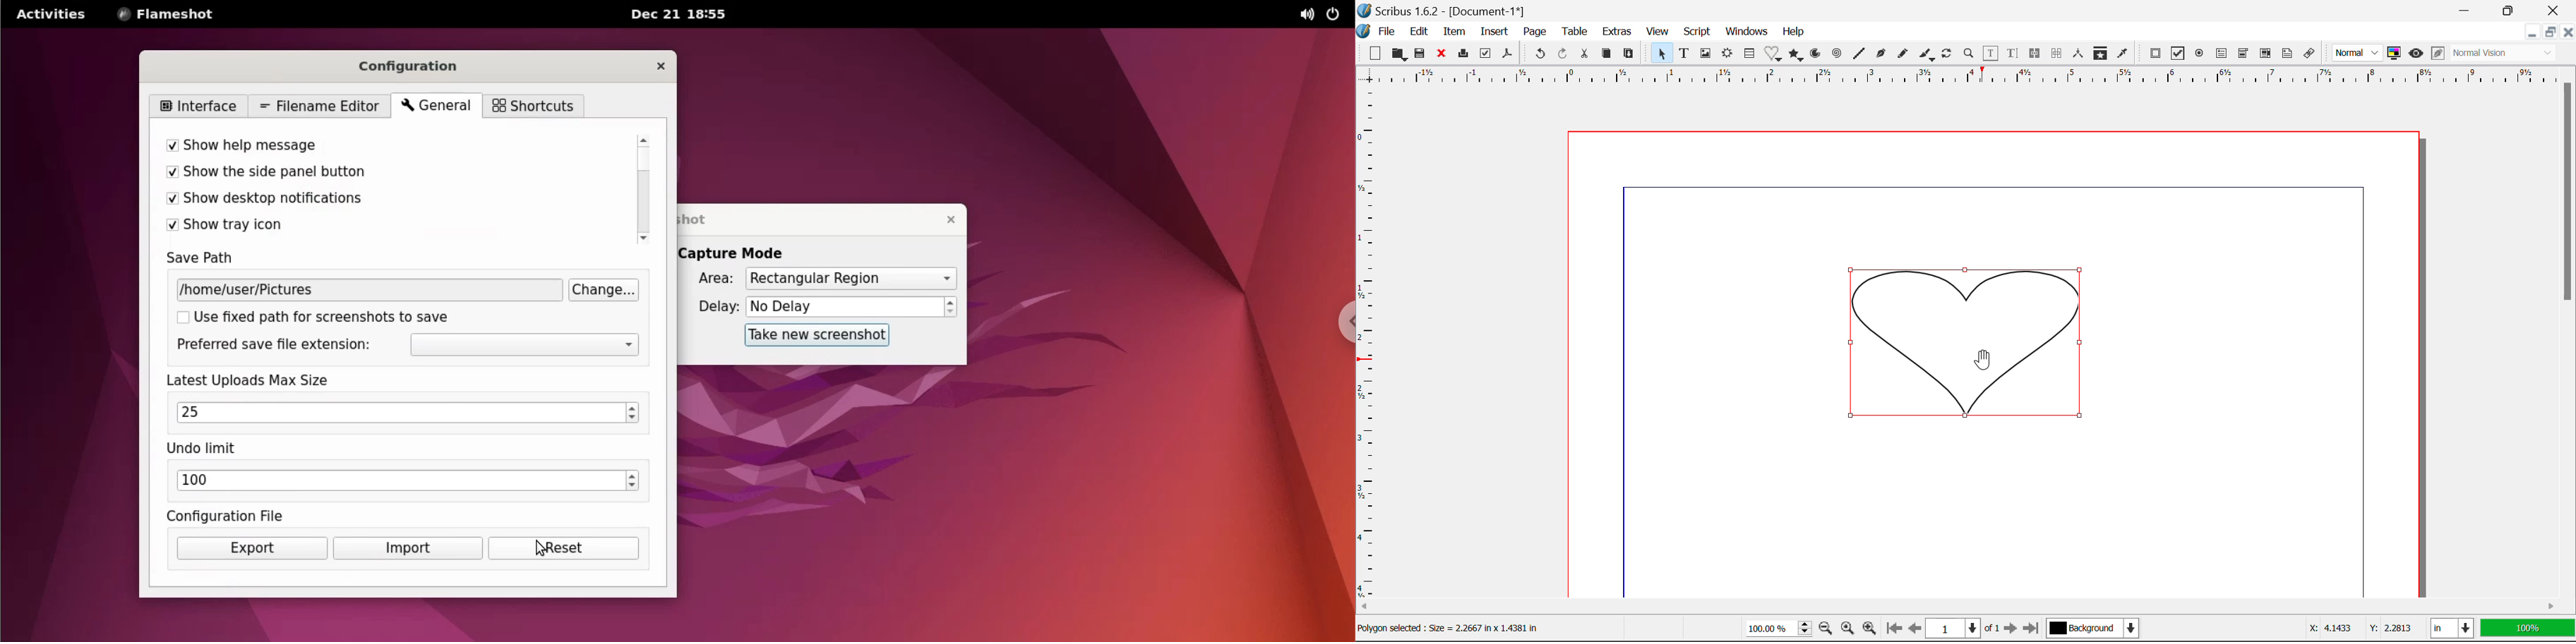 The height and width of the screenshot is (644, 2576). I want to click on extension options dropdown, so click(529, 346).